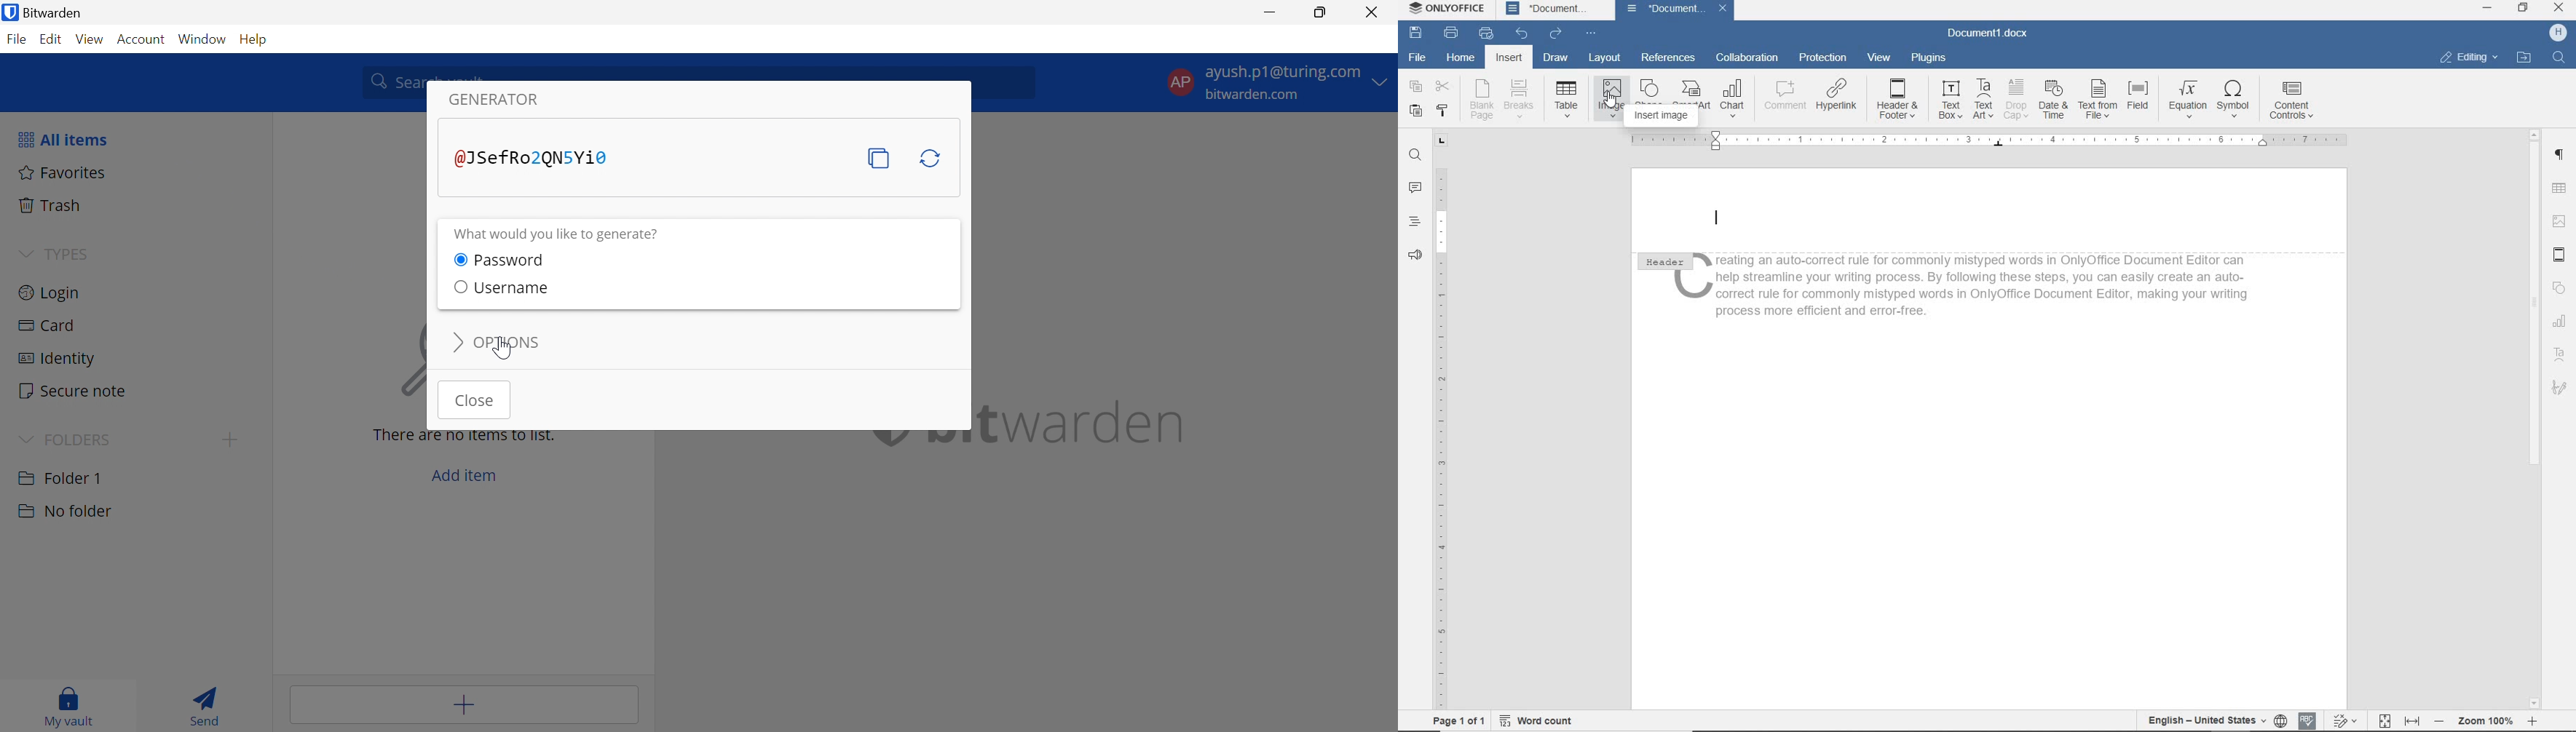 The height and width of the screenshot is (756, 2576). Describe the element at coordinates (1611, 102) in the screenshot. I see `IMAGE` at that location.